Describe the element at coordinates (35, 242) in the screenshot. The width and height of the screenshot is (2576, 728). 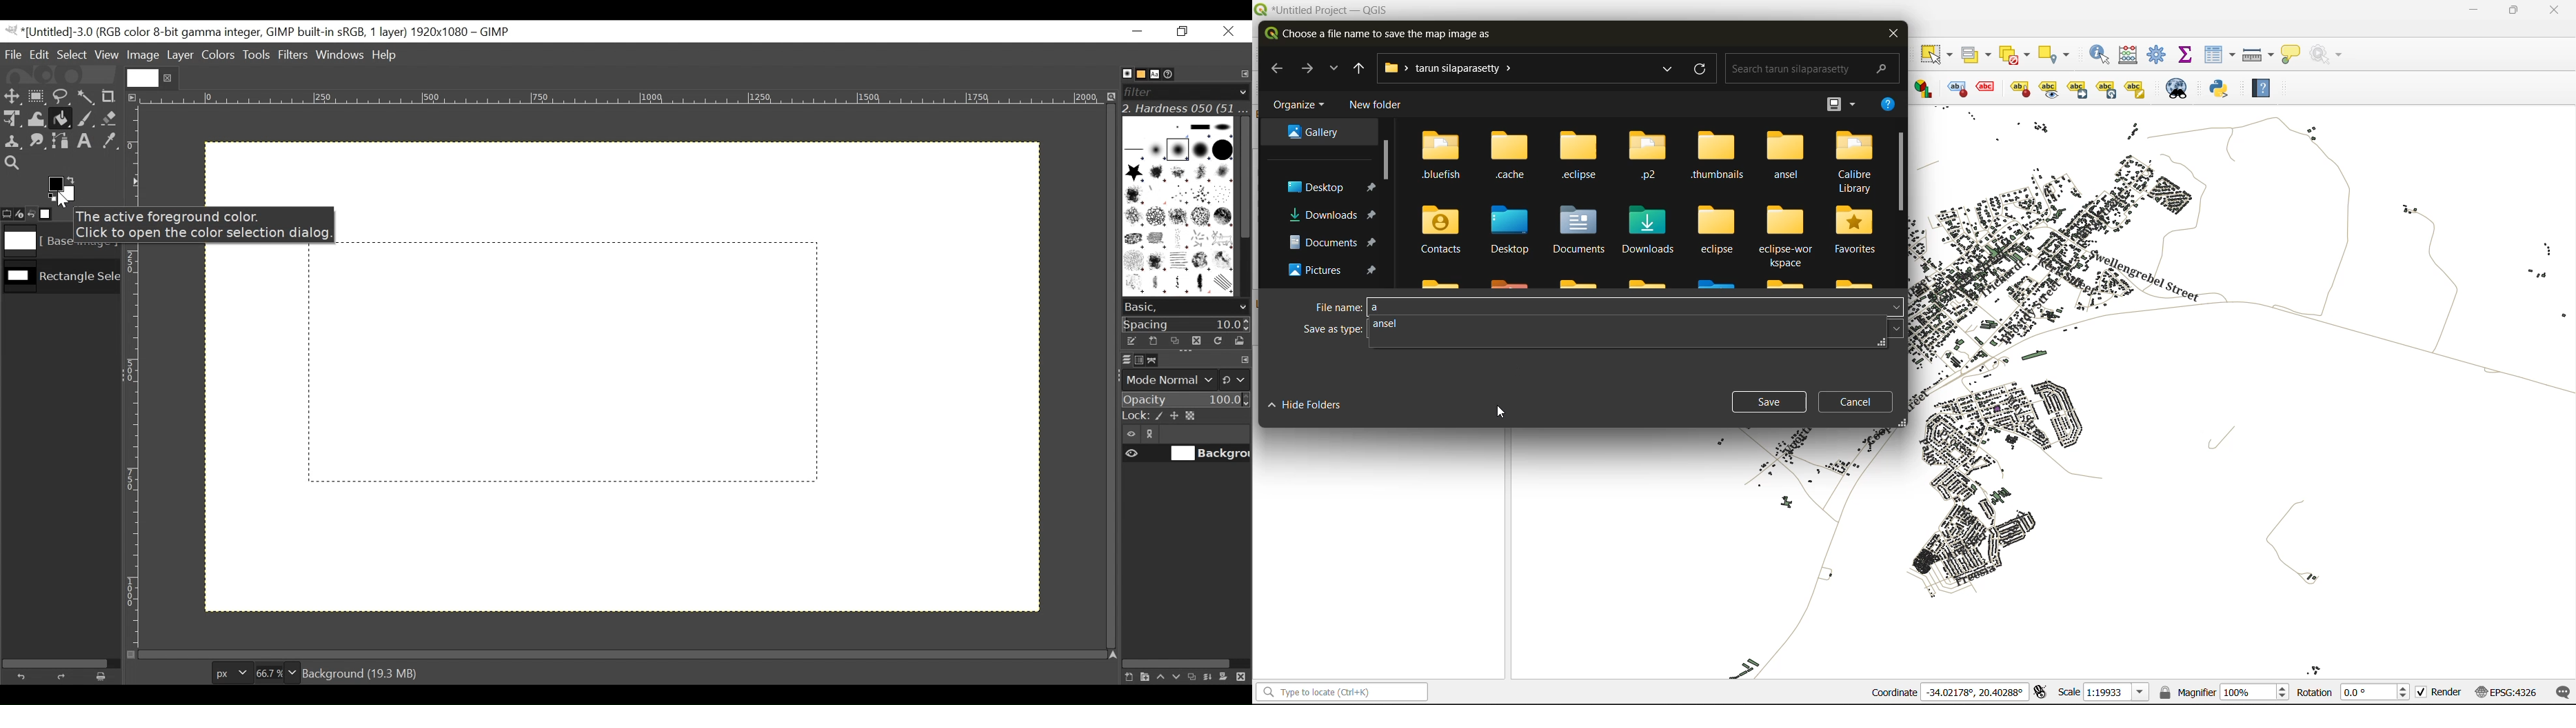
I see `Image` at that location.